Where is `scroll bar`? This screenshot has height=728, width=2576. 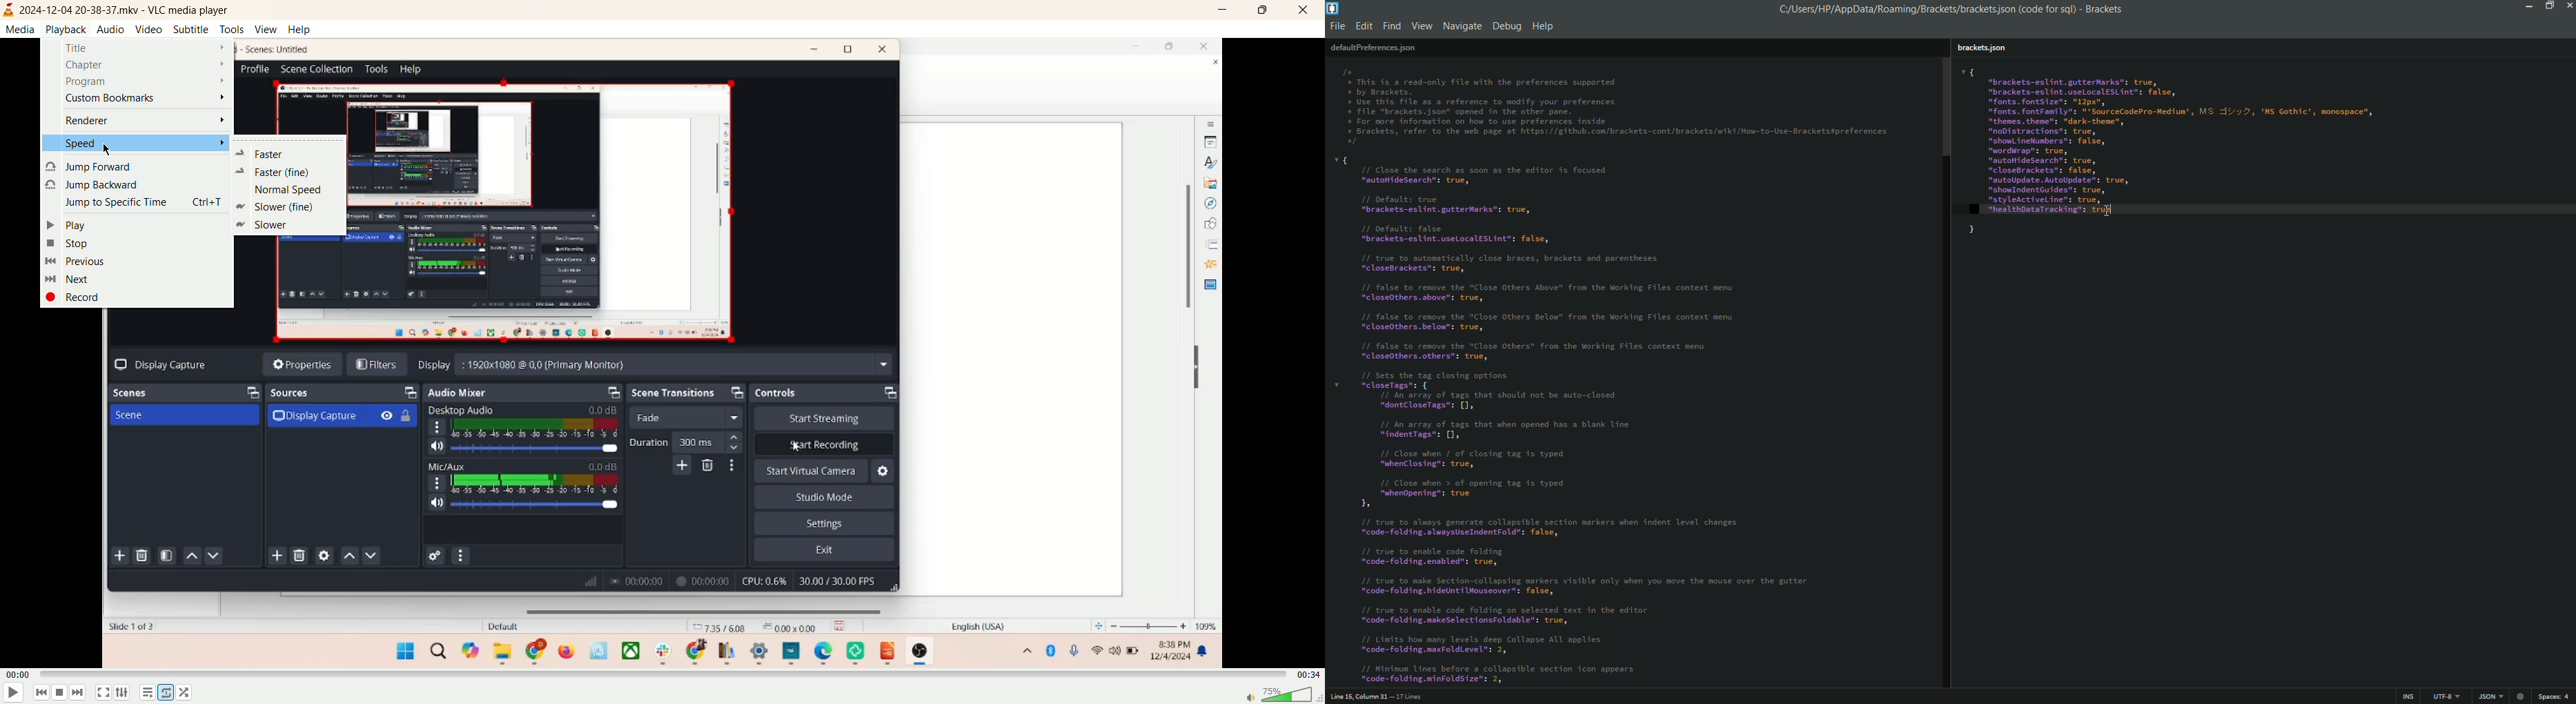
scroll bar is located at coordinates (1945, 372).